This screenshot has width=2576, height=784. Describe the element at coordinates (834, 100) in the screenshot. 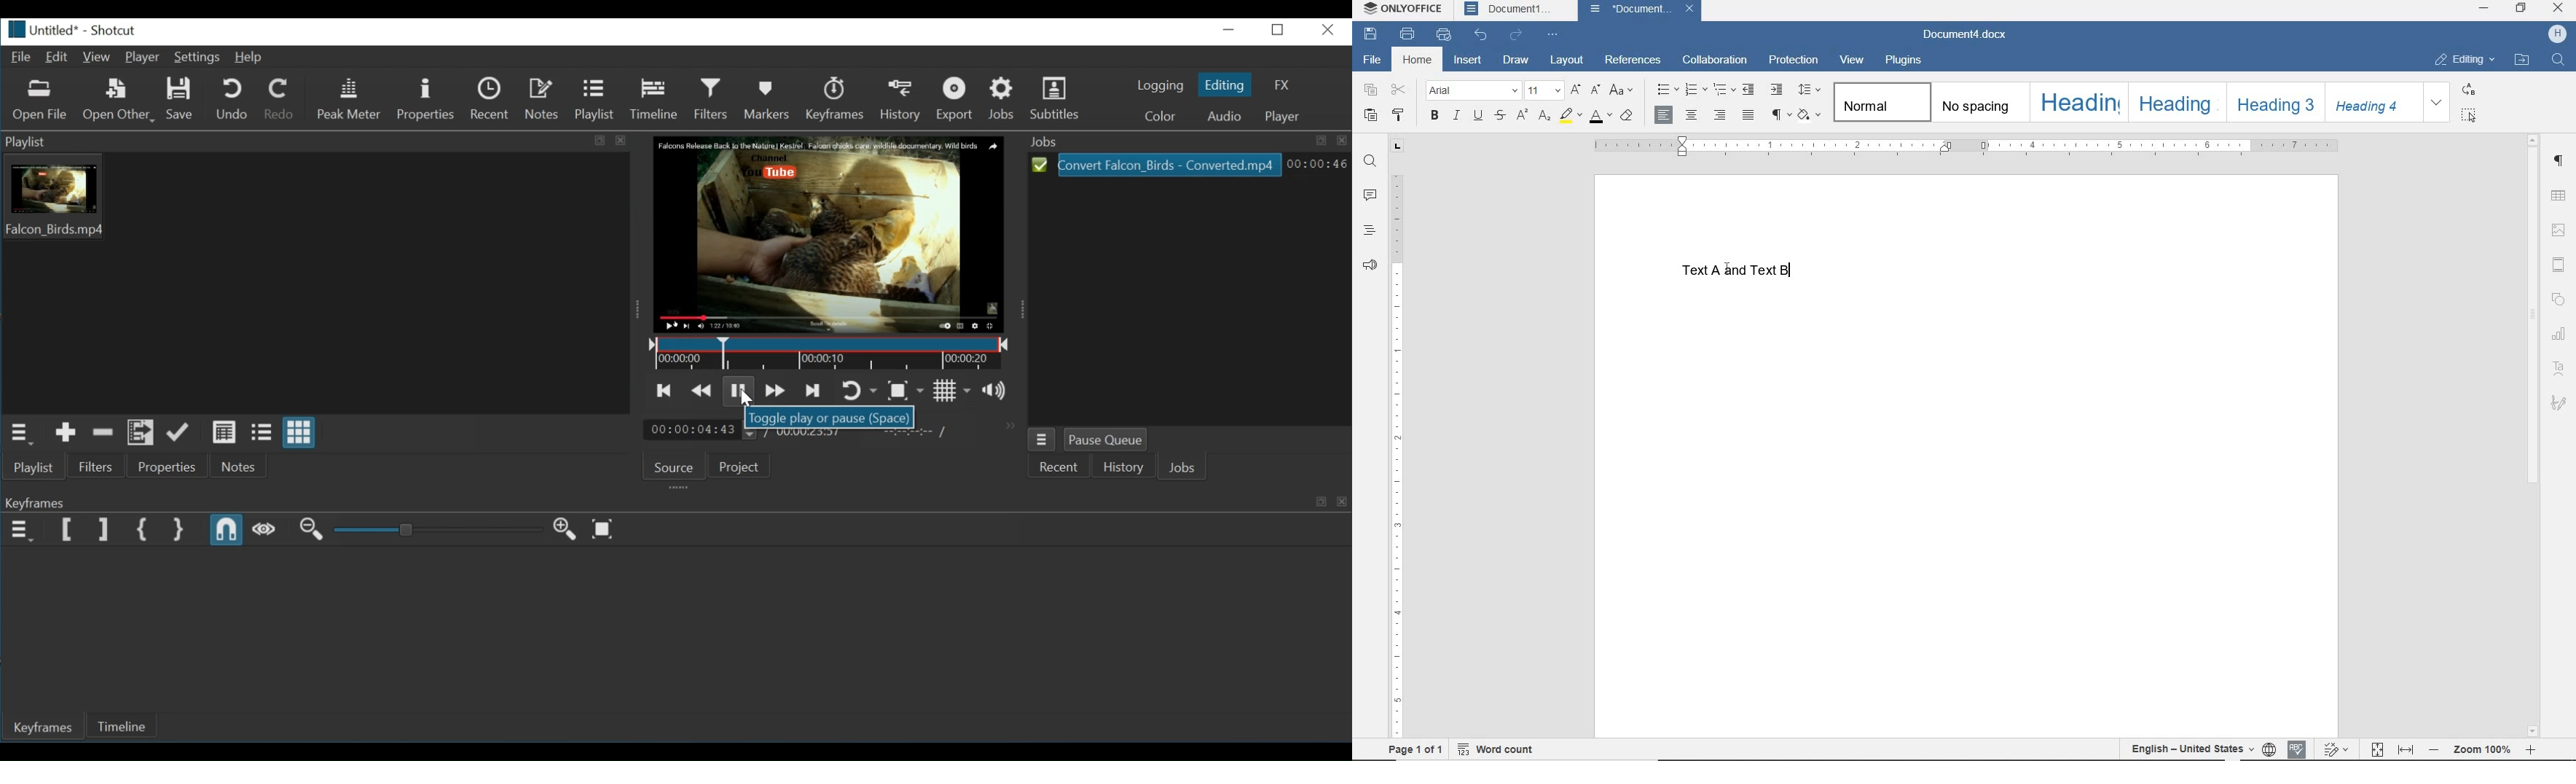

I see `Keyframes` at that location.